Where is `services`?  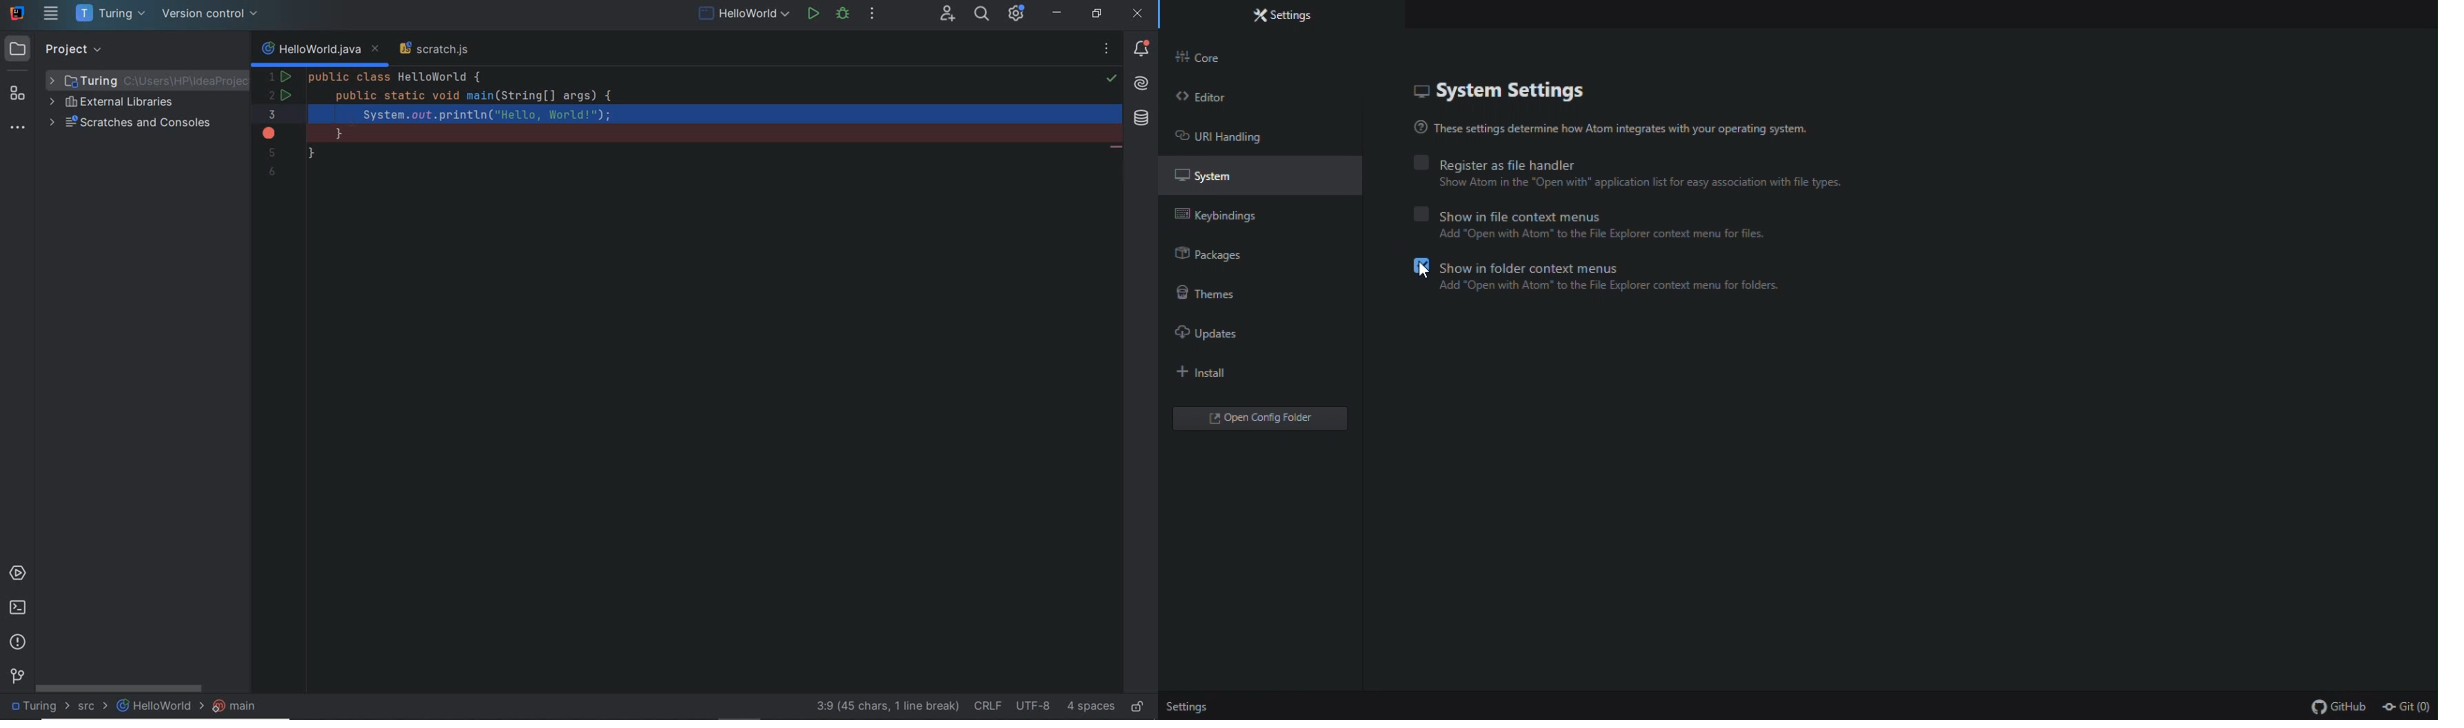
services is located at coordinates (17, 575).